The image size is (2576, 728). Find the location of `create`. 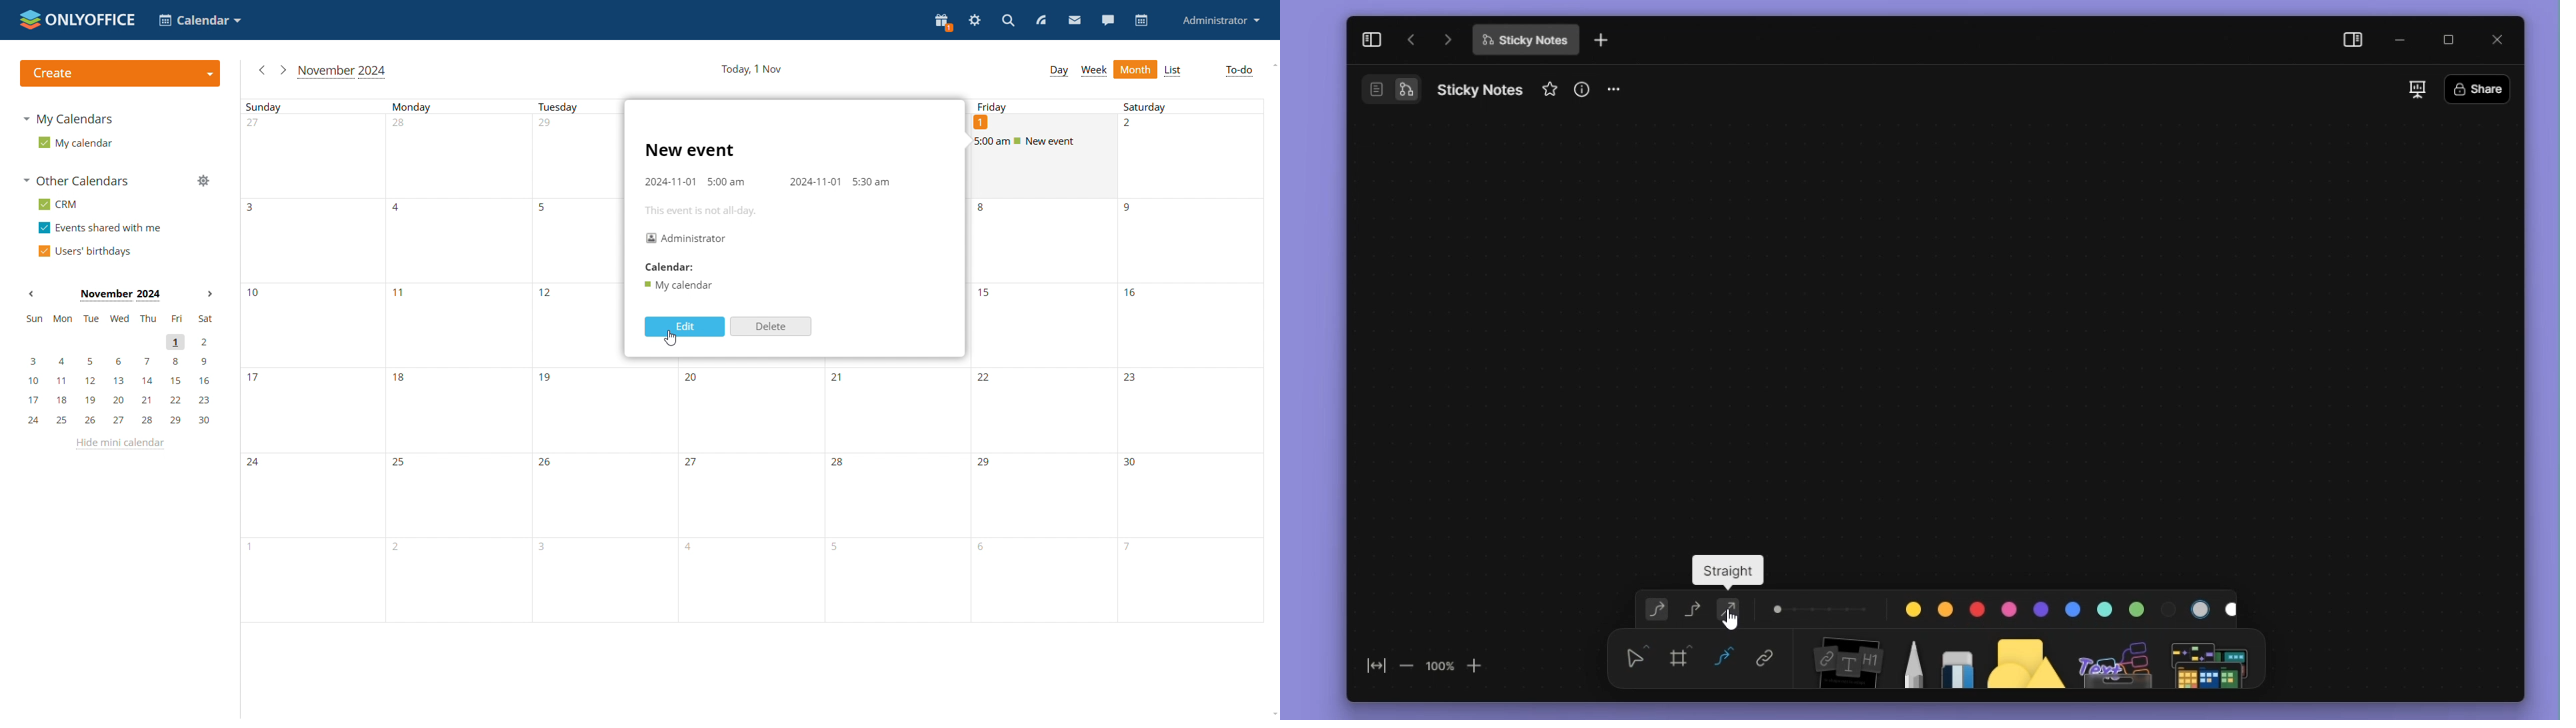

create is located at coordinates (120, 73).